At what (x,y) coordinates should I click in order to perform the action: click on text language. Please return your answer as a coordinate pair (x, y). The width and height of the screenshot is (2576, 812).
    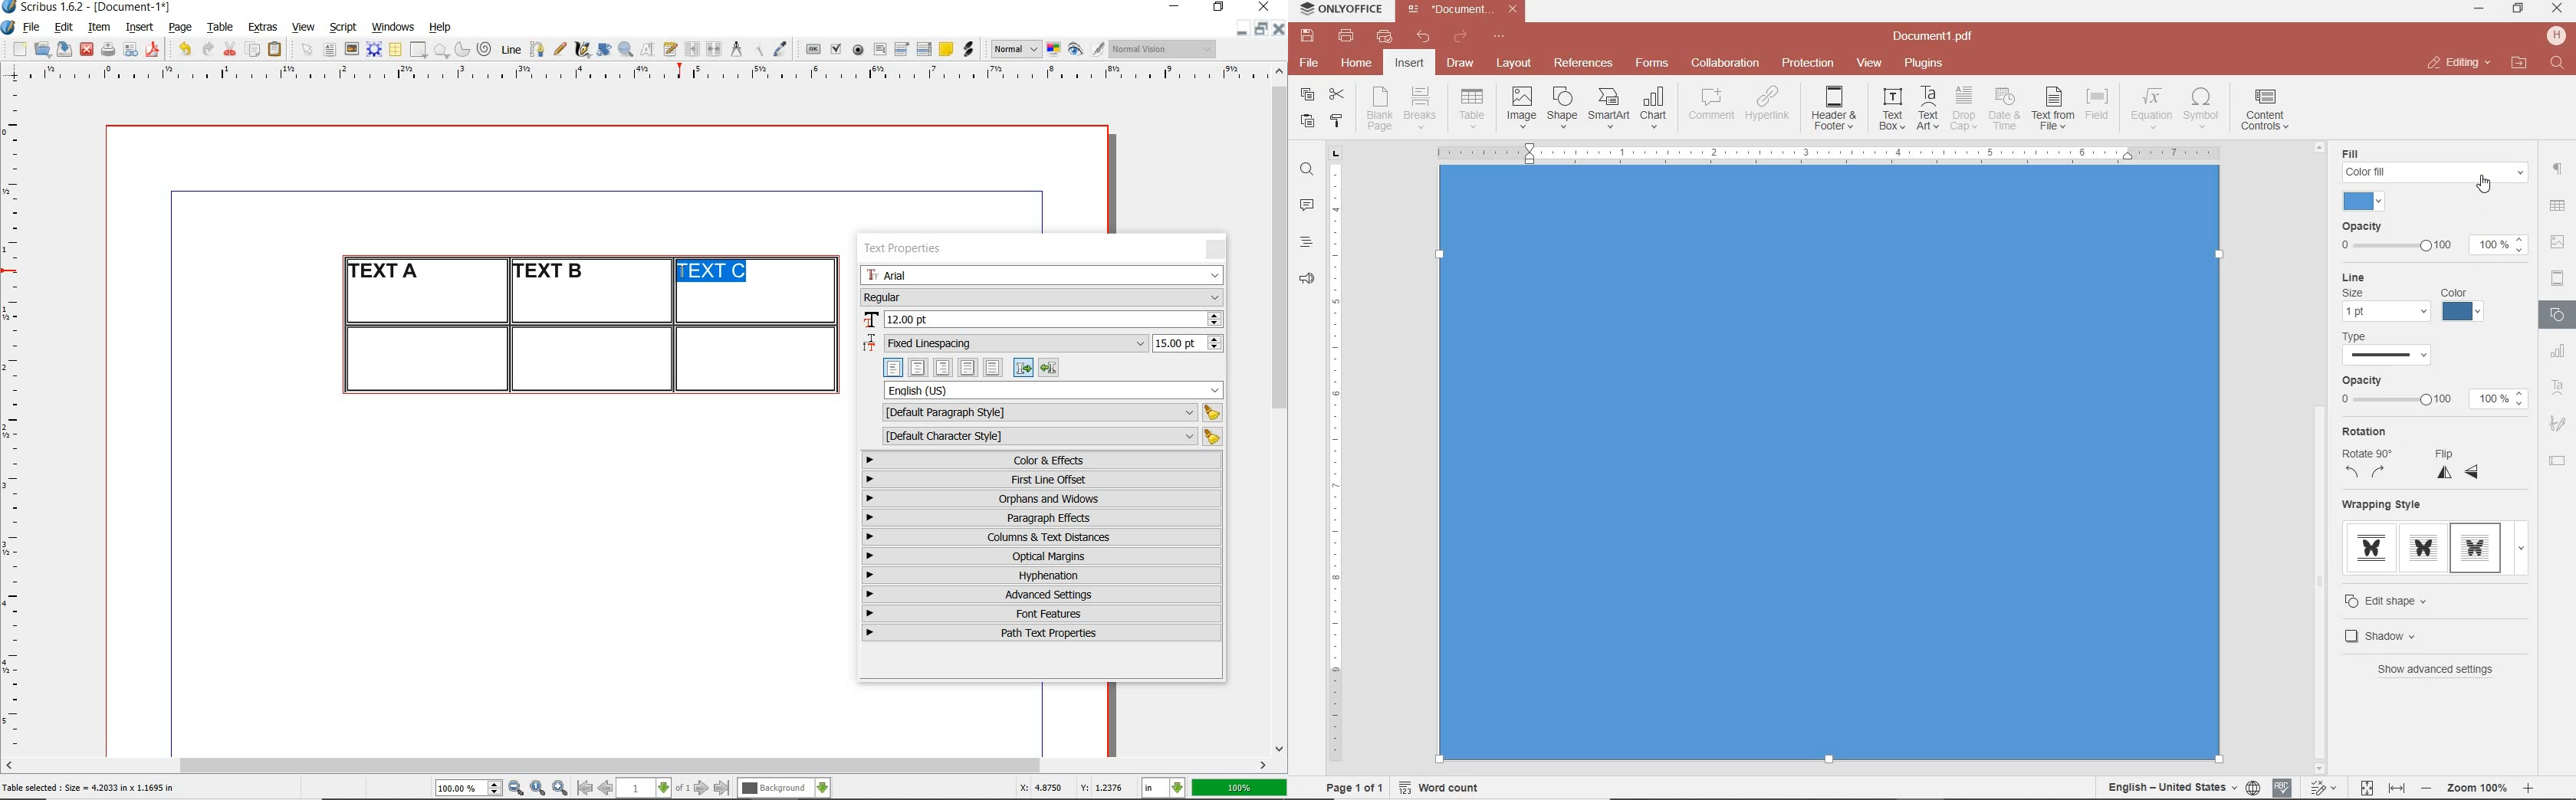
    Looking at the image, I should click on (1054, 390).